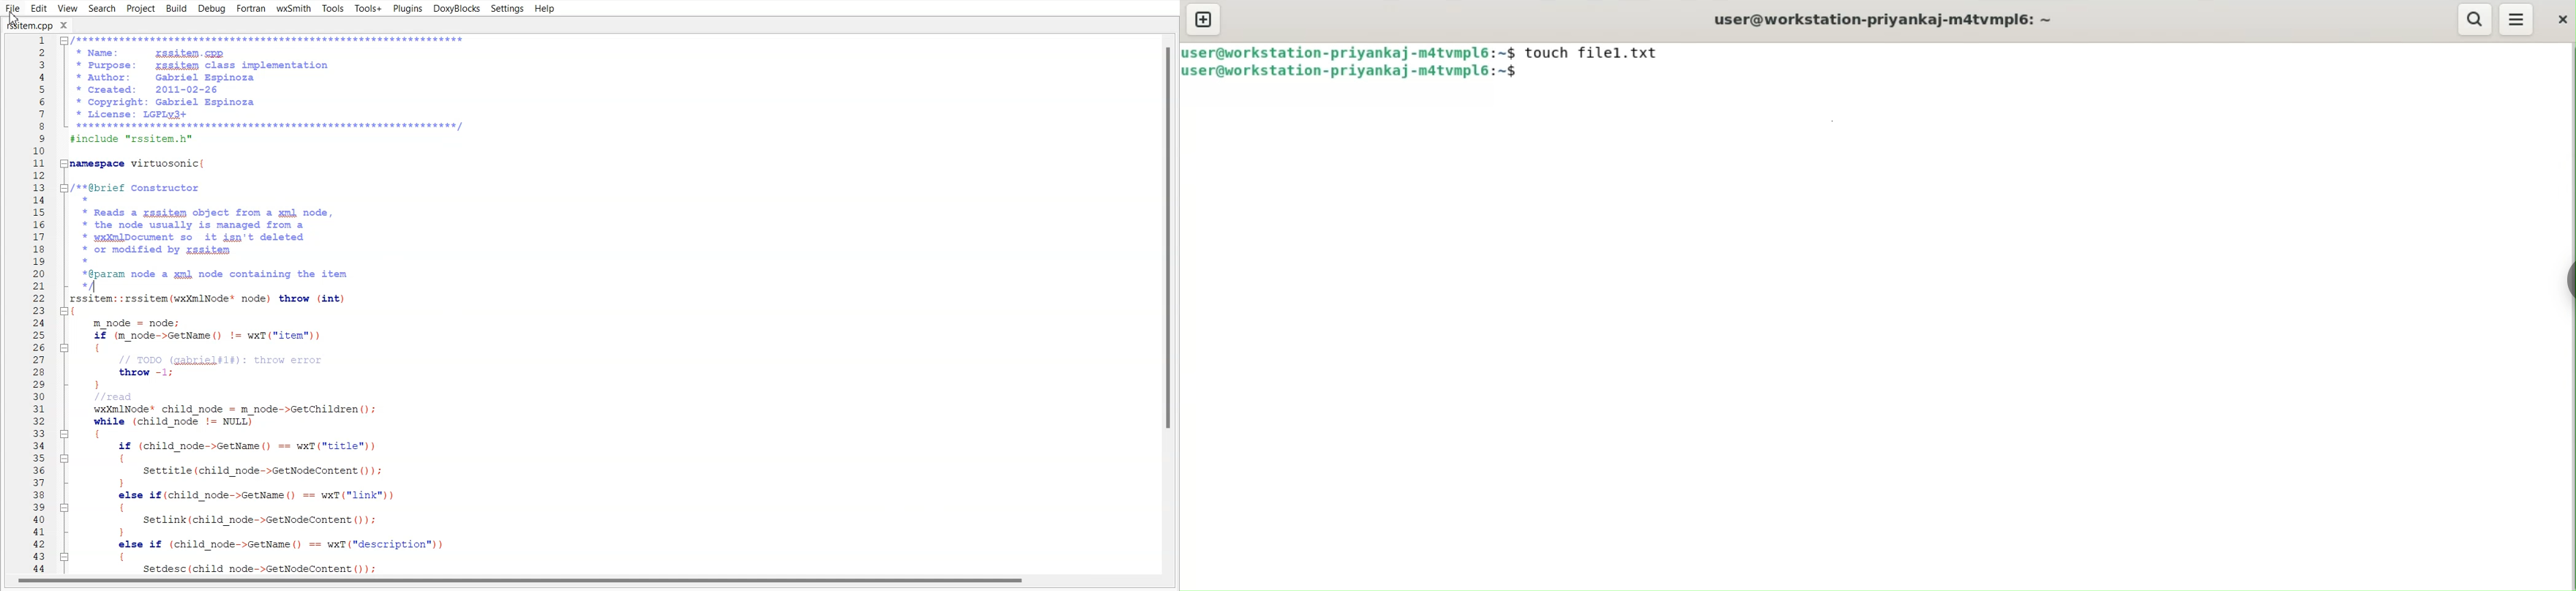  Describe the element at coordinates (39, 9) in the screenshot. I see `Edit` at that location.